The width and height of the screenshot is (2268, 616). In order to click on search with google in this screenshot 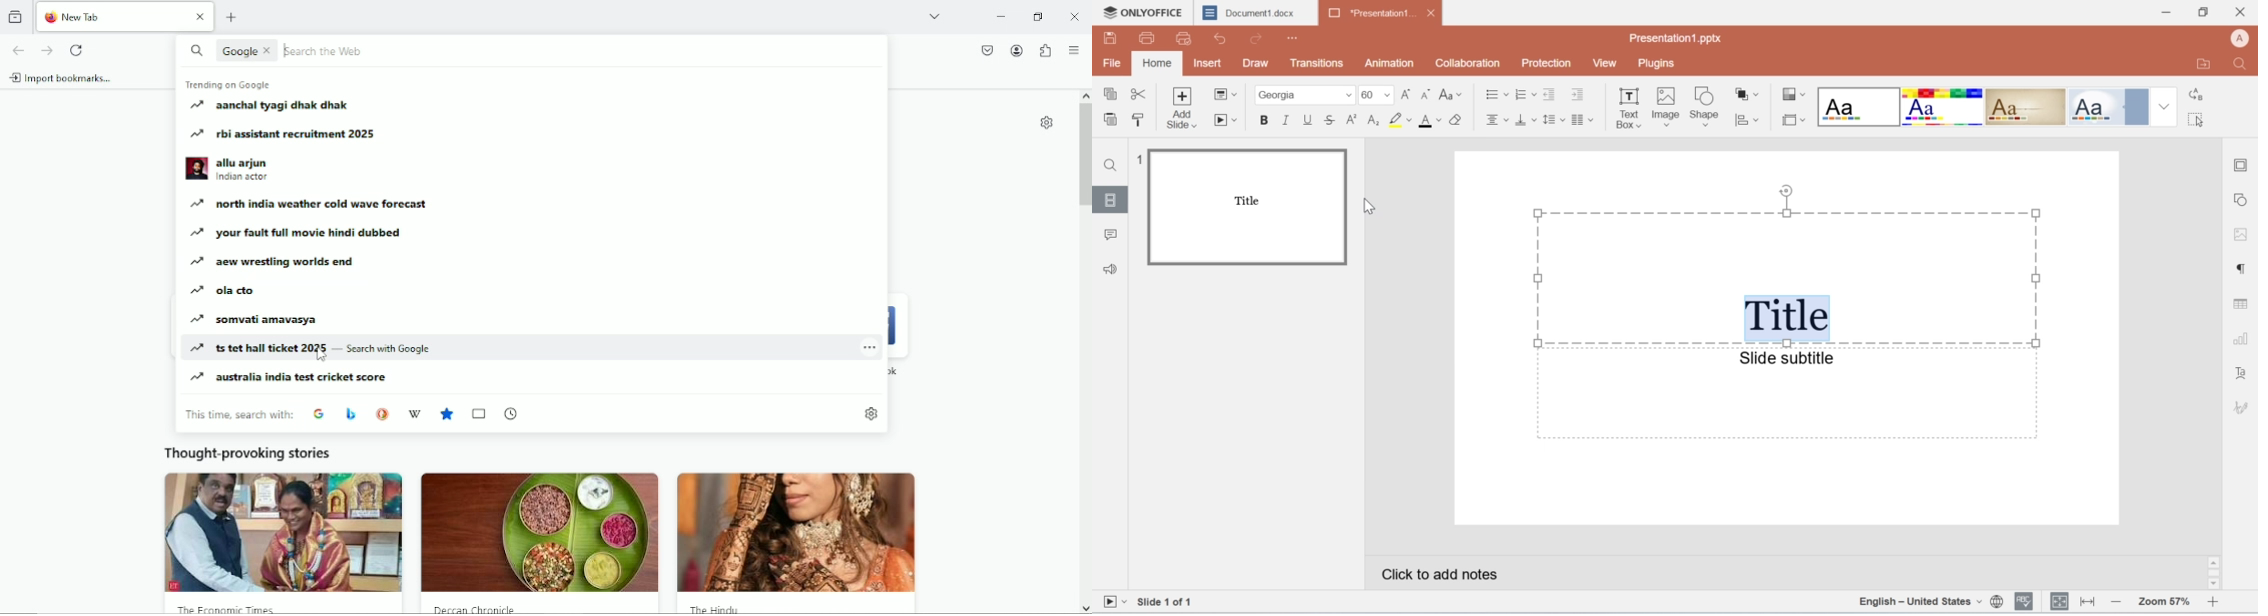, I will do `click(389, 350)`.